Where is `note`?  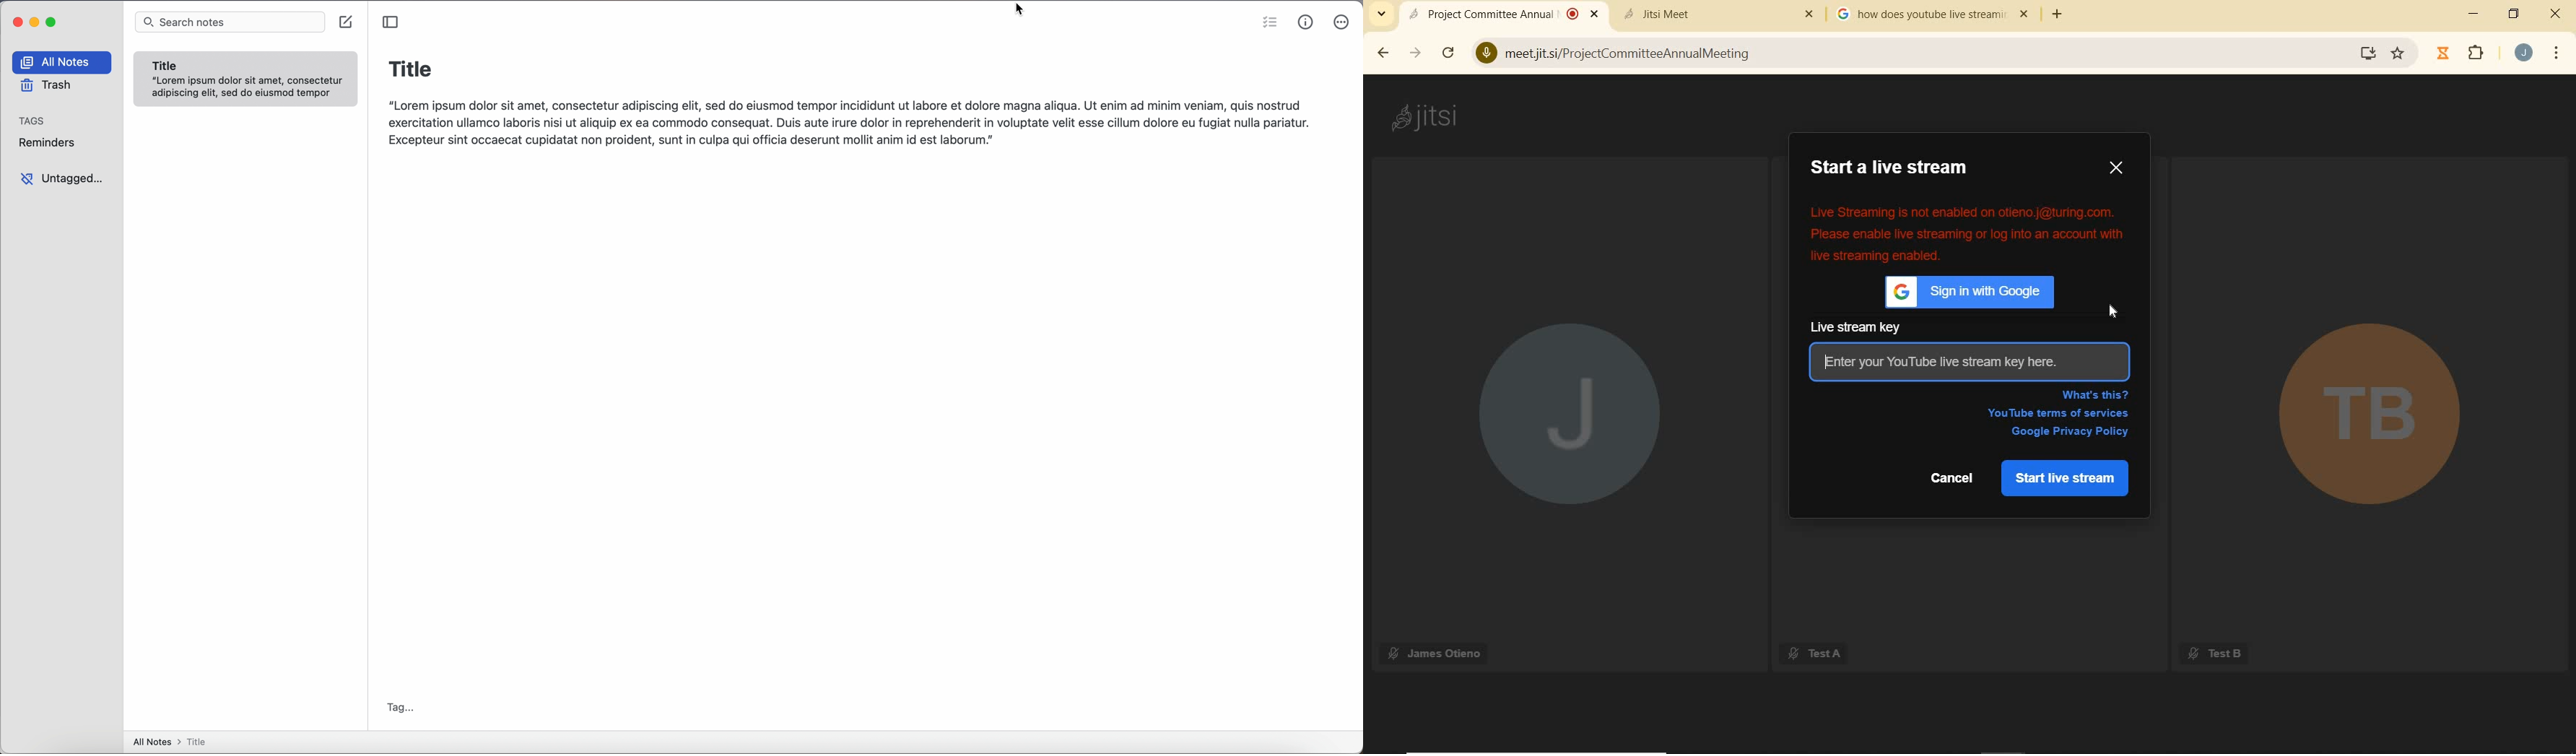
note is located at coordinates (246, 79).